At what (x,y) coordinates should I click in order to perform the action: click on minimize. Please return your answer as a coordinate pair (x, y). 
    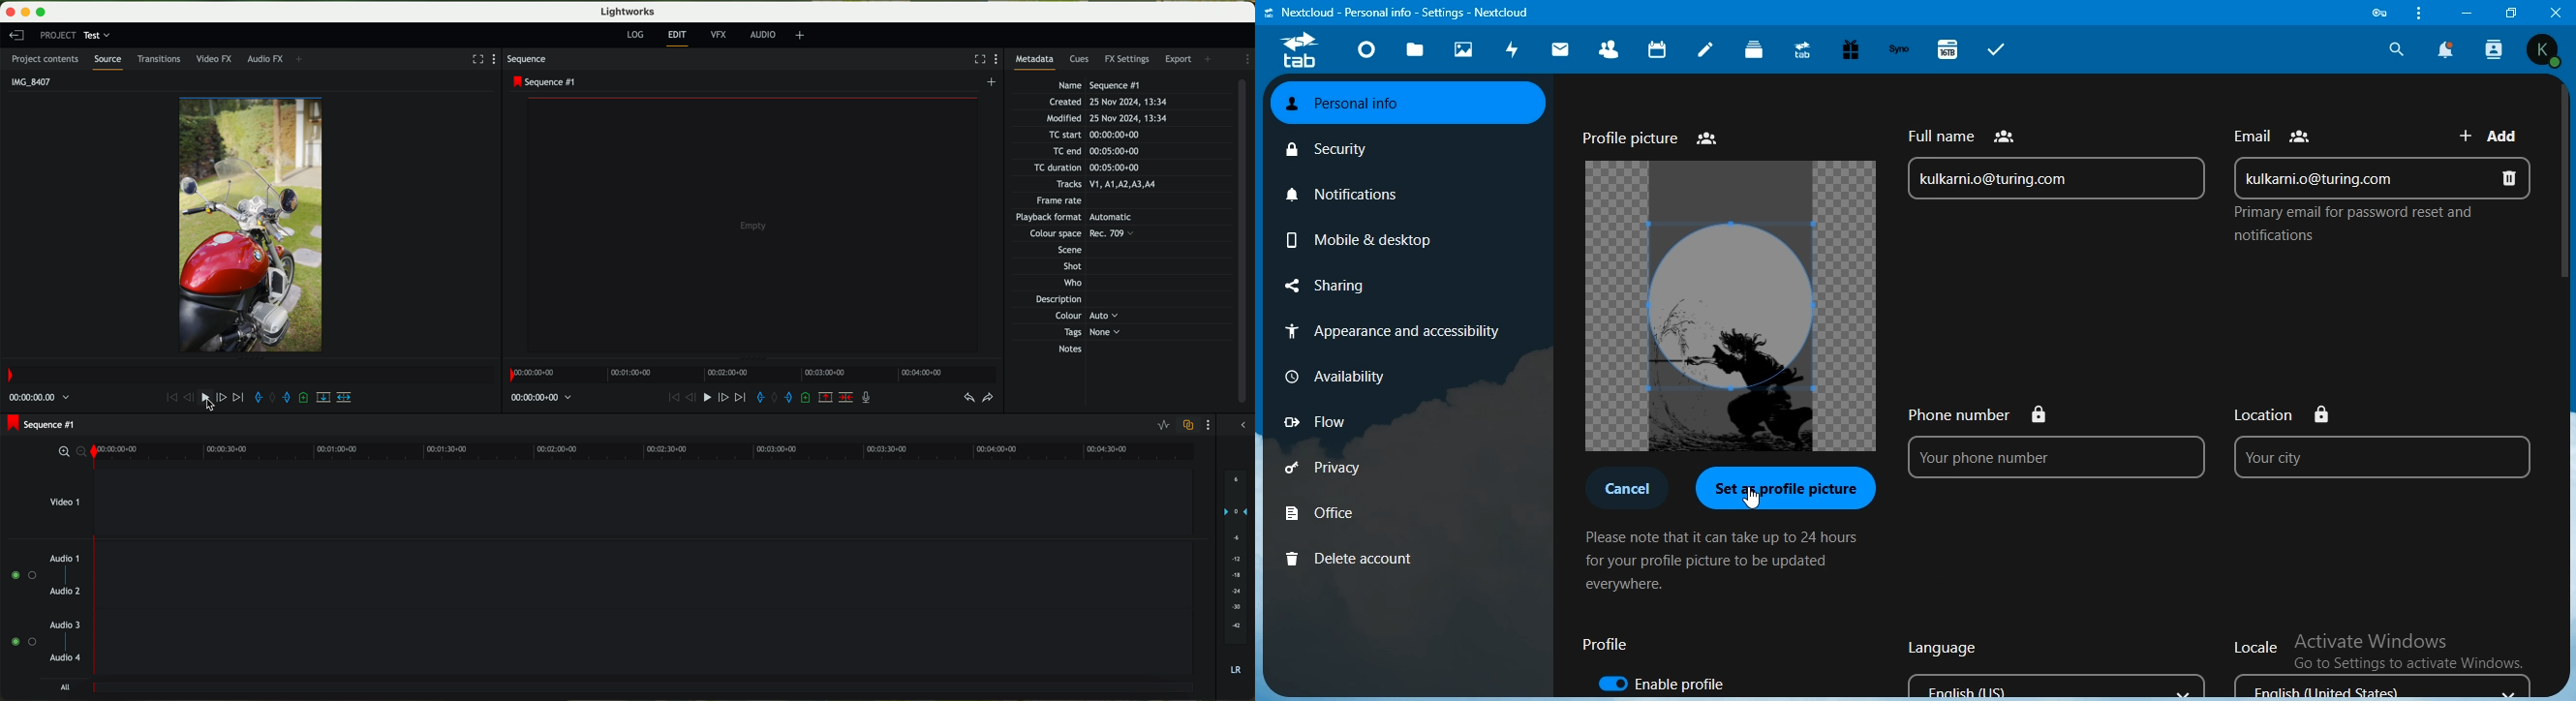
    Looking at the image, I should click on (2465, 13).